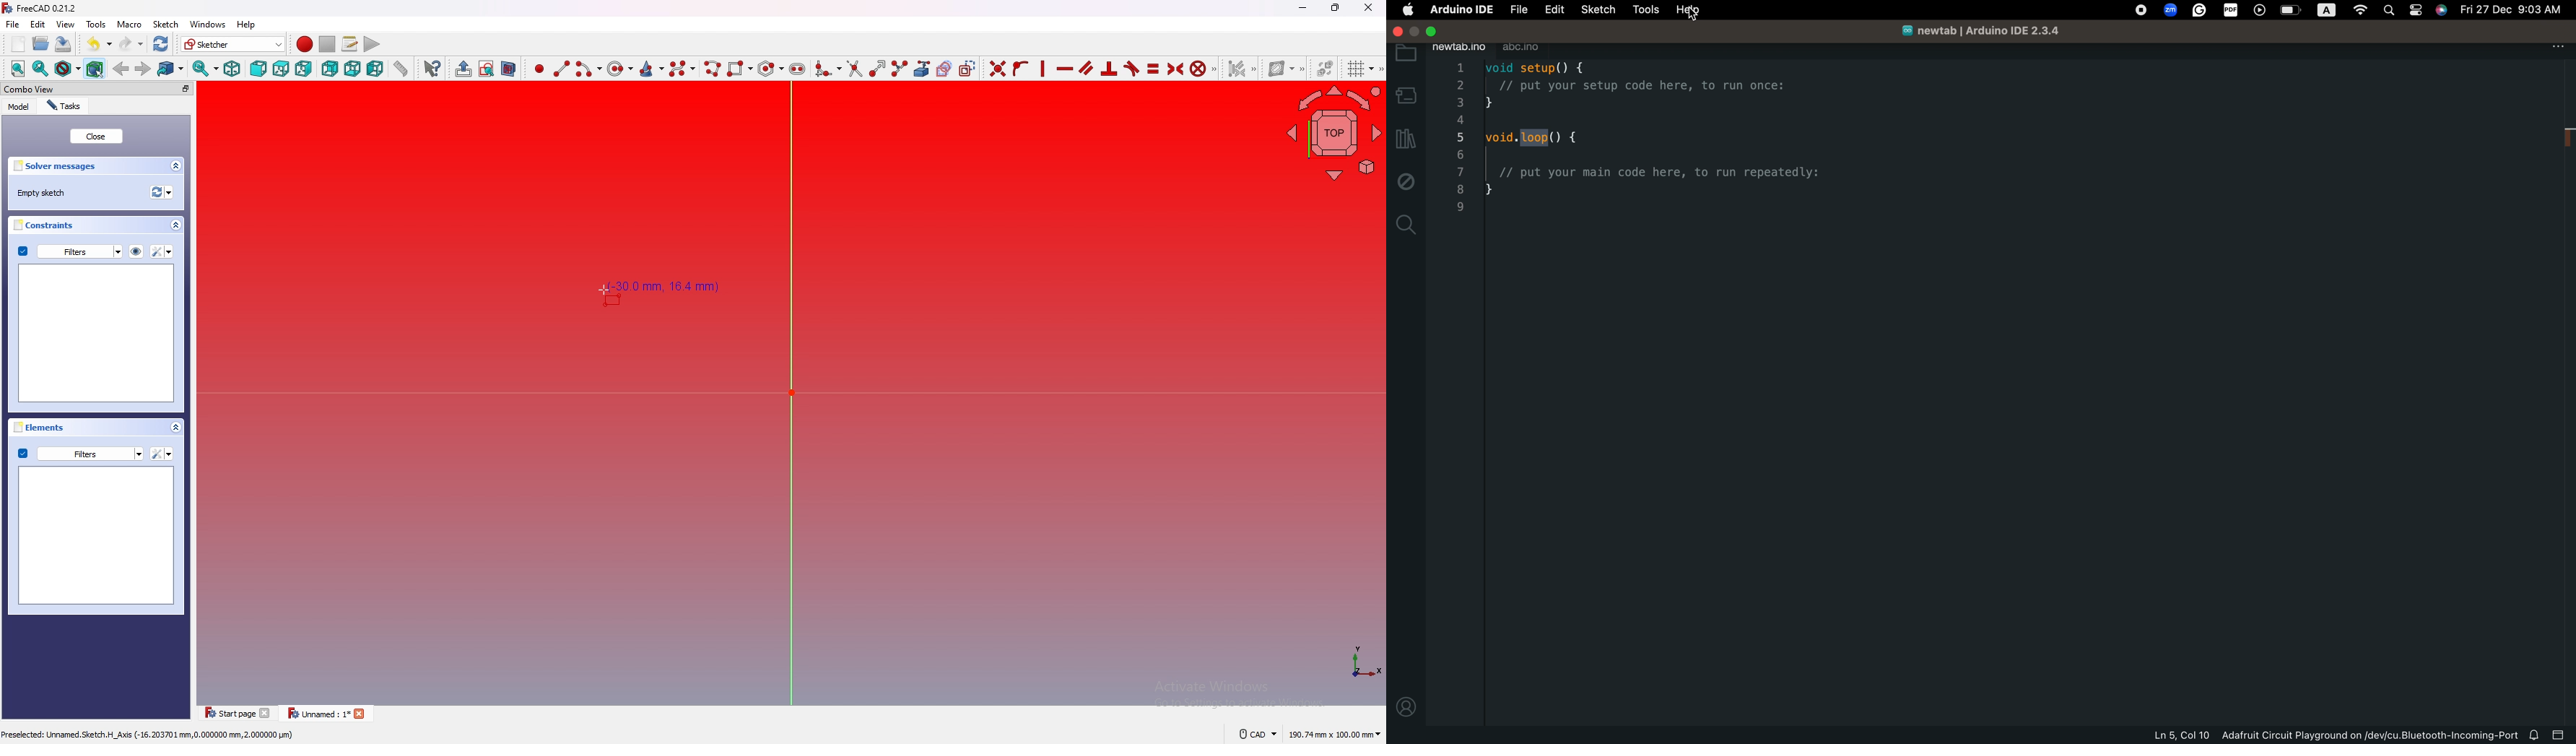  Describe the element at coordinates (161, 44) in the screenshot. I see `refresh` at that location.